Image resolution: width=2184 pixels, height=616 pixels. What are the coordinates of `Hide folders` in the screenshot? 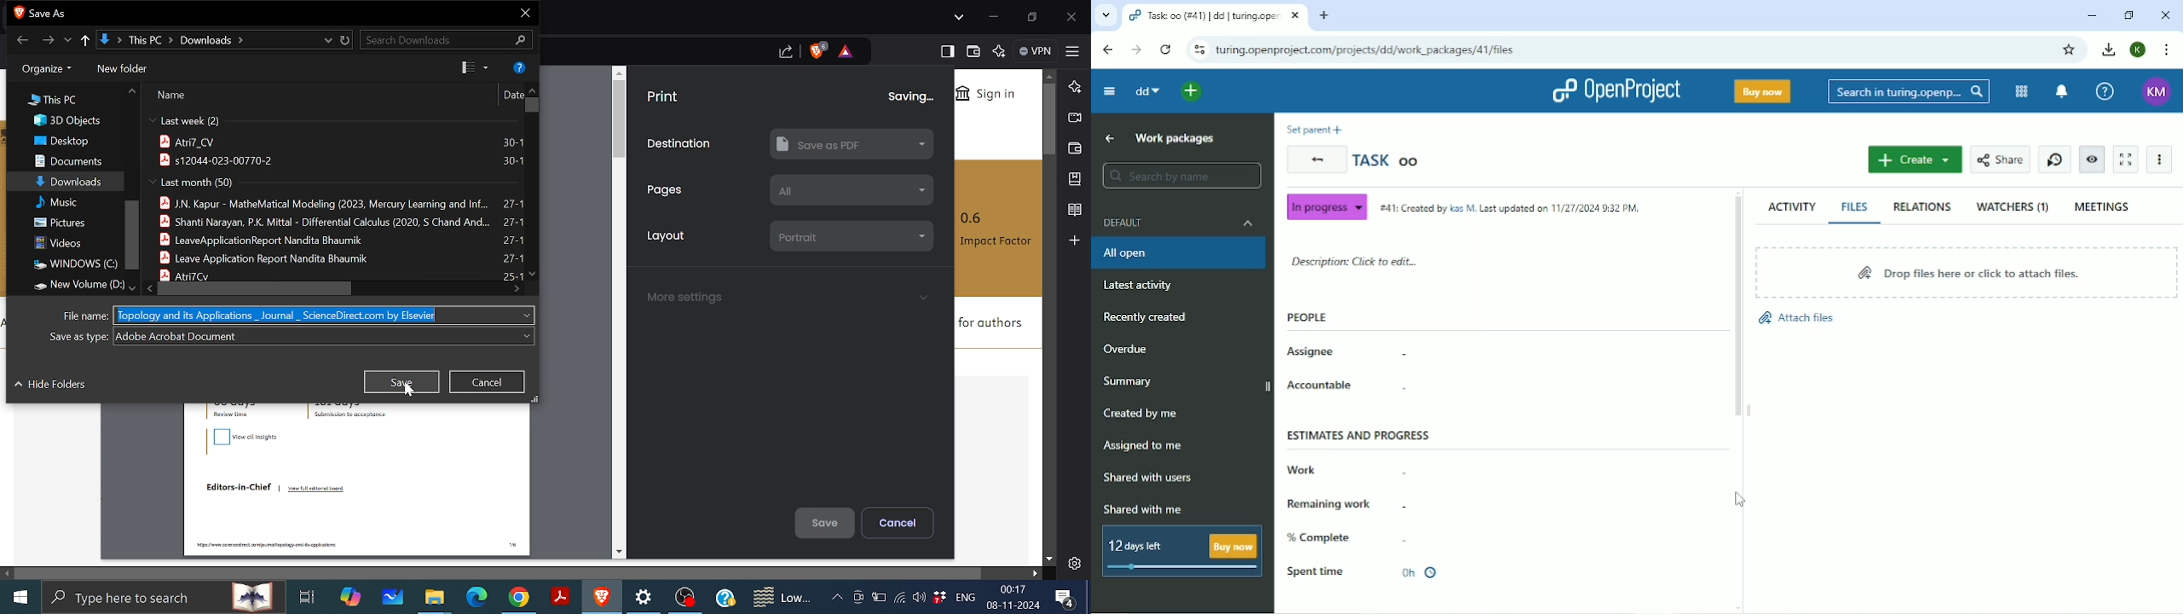 It's located at (51, 384).